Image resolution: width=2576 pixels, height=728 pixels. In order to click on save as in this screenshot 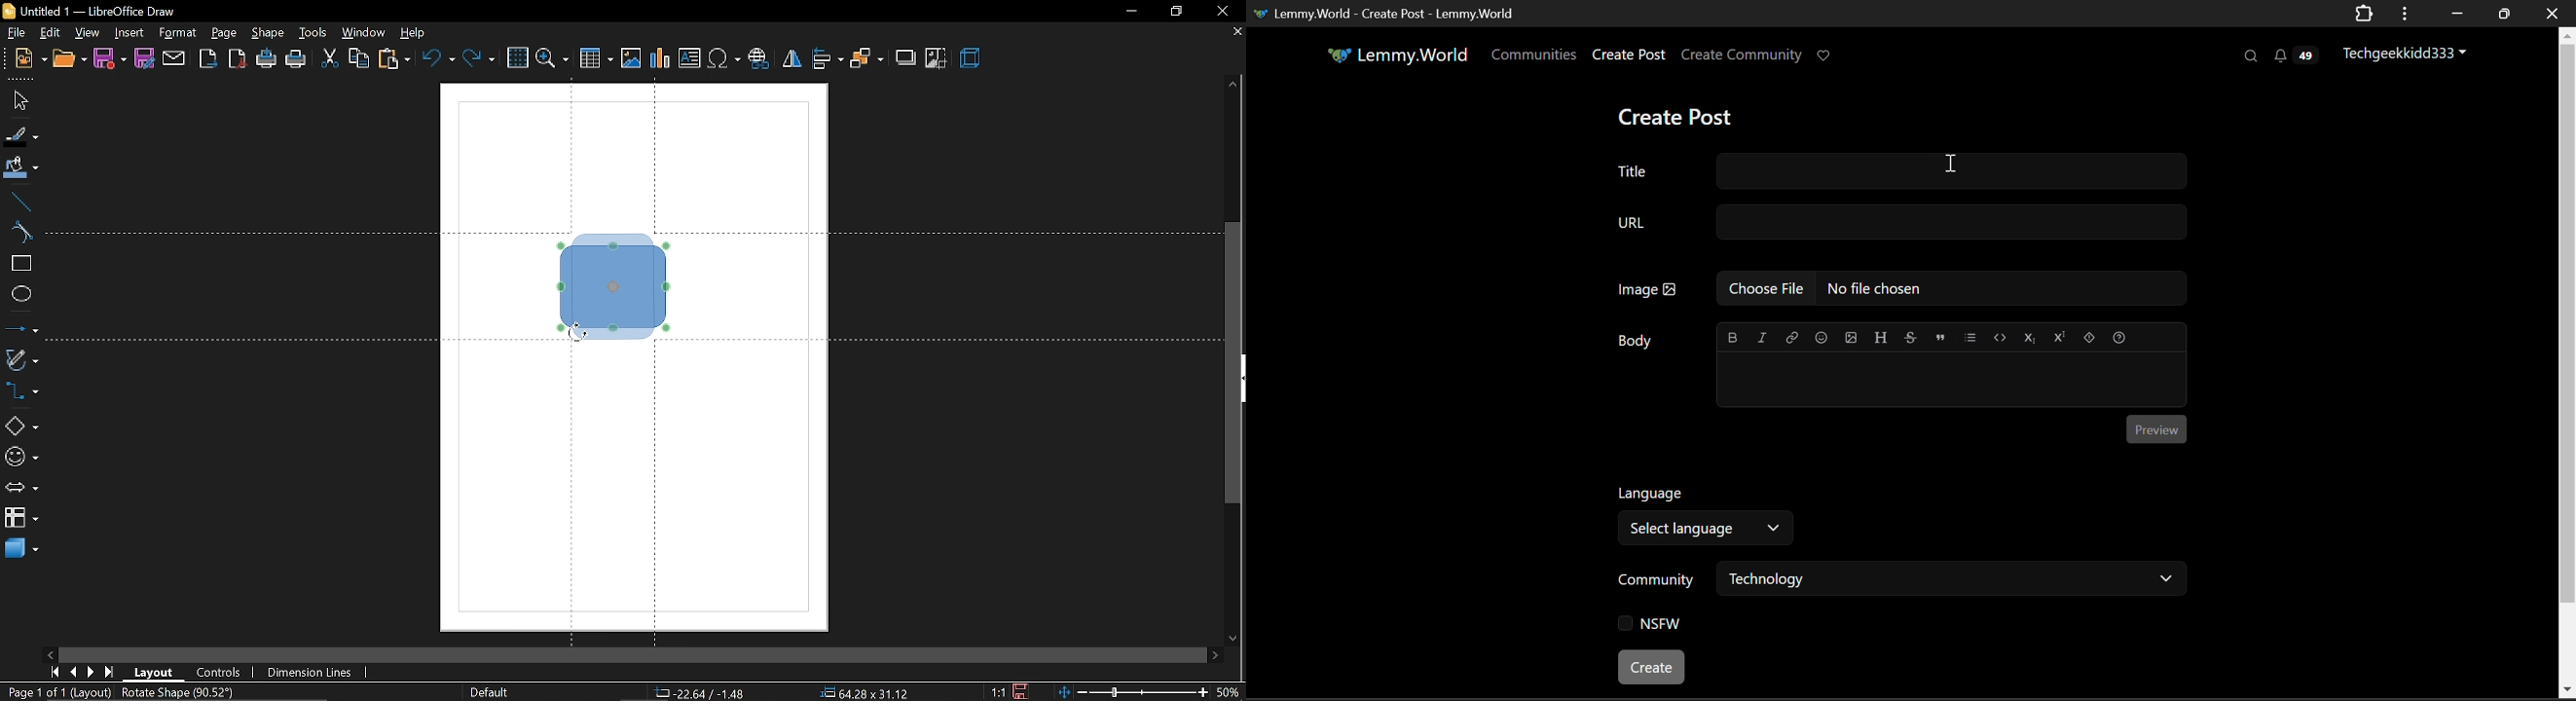, I will do `click(144, 59)`.